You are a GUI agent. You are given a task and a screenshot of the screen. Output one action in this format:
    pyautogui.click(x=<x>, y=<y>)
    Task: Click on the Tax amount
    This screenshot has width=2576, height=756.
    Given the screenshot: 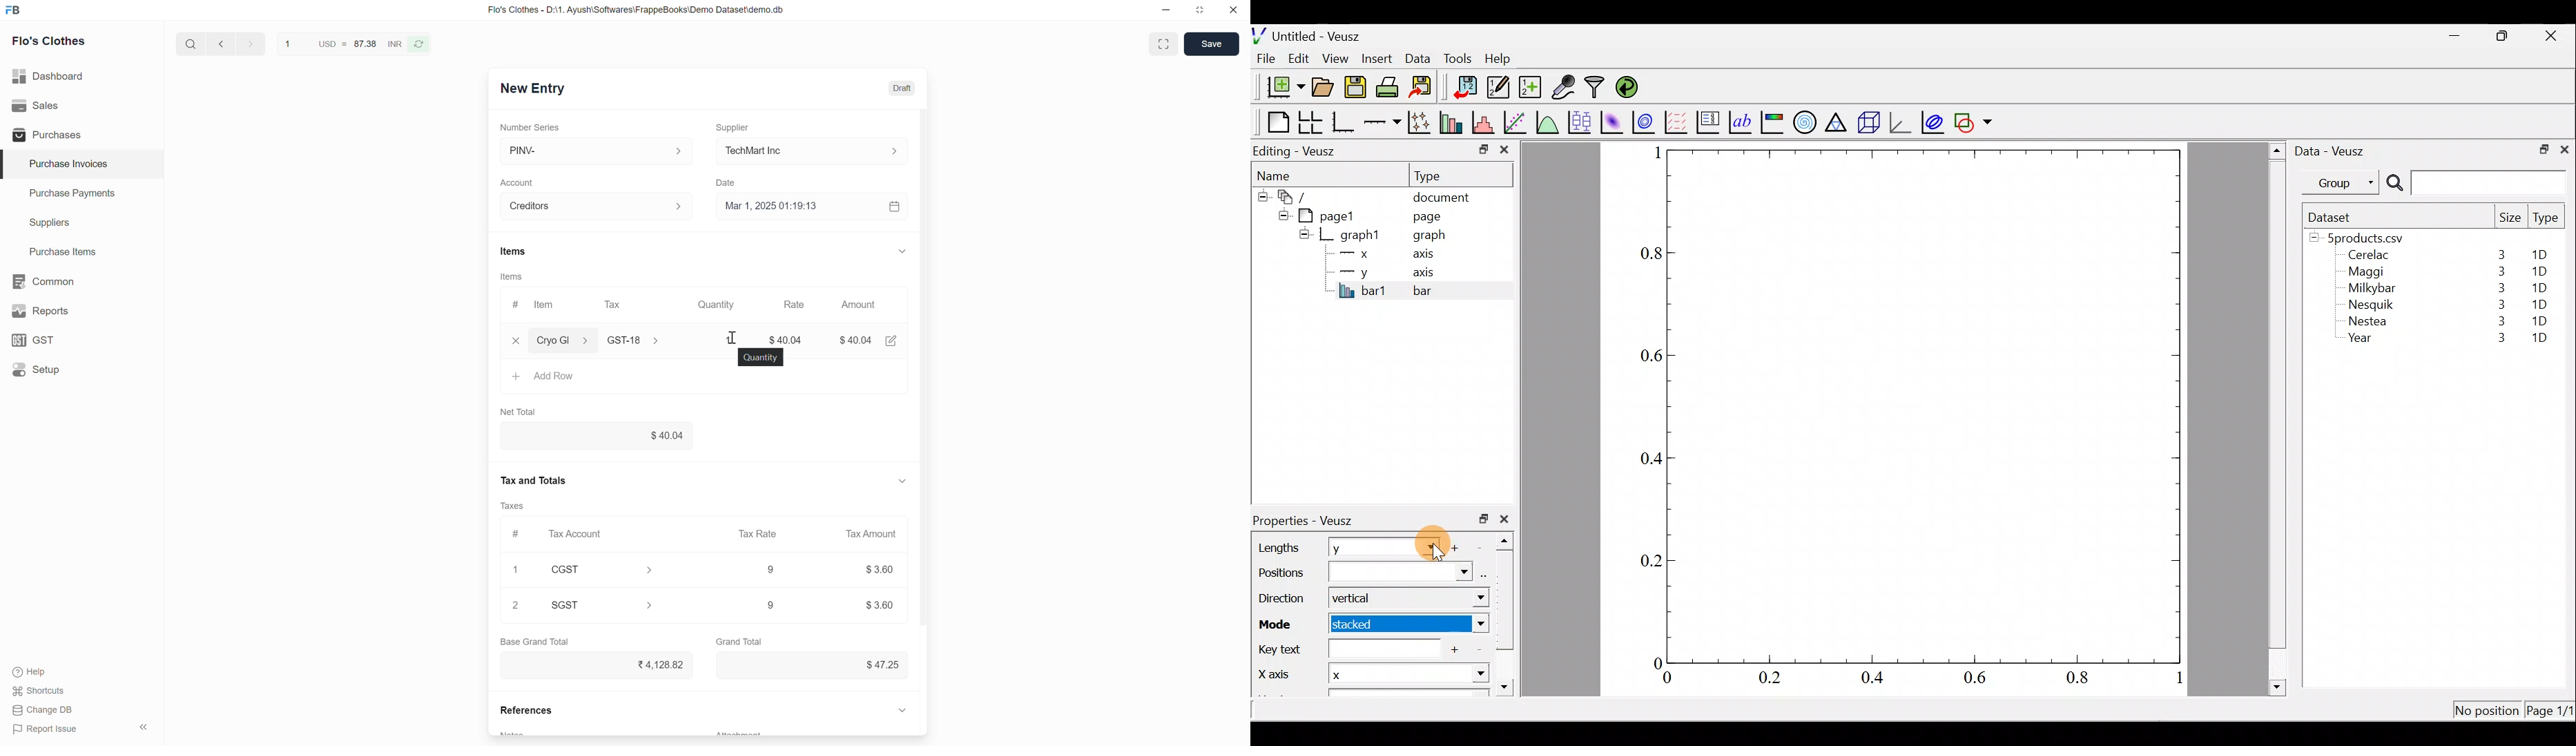 What is the action you would take?
    pyautogui.click(x=867, y=533)
    